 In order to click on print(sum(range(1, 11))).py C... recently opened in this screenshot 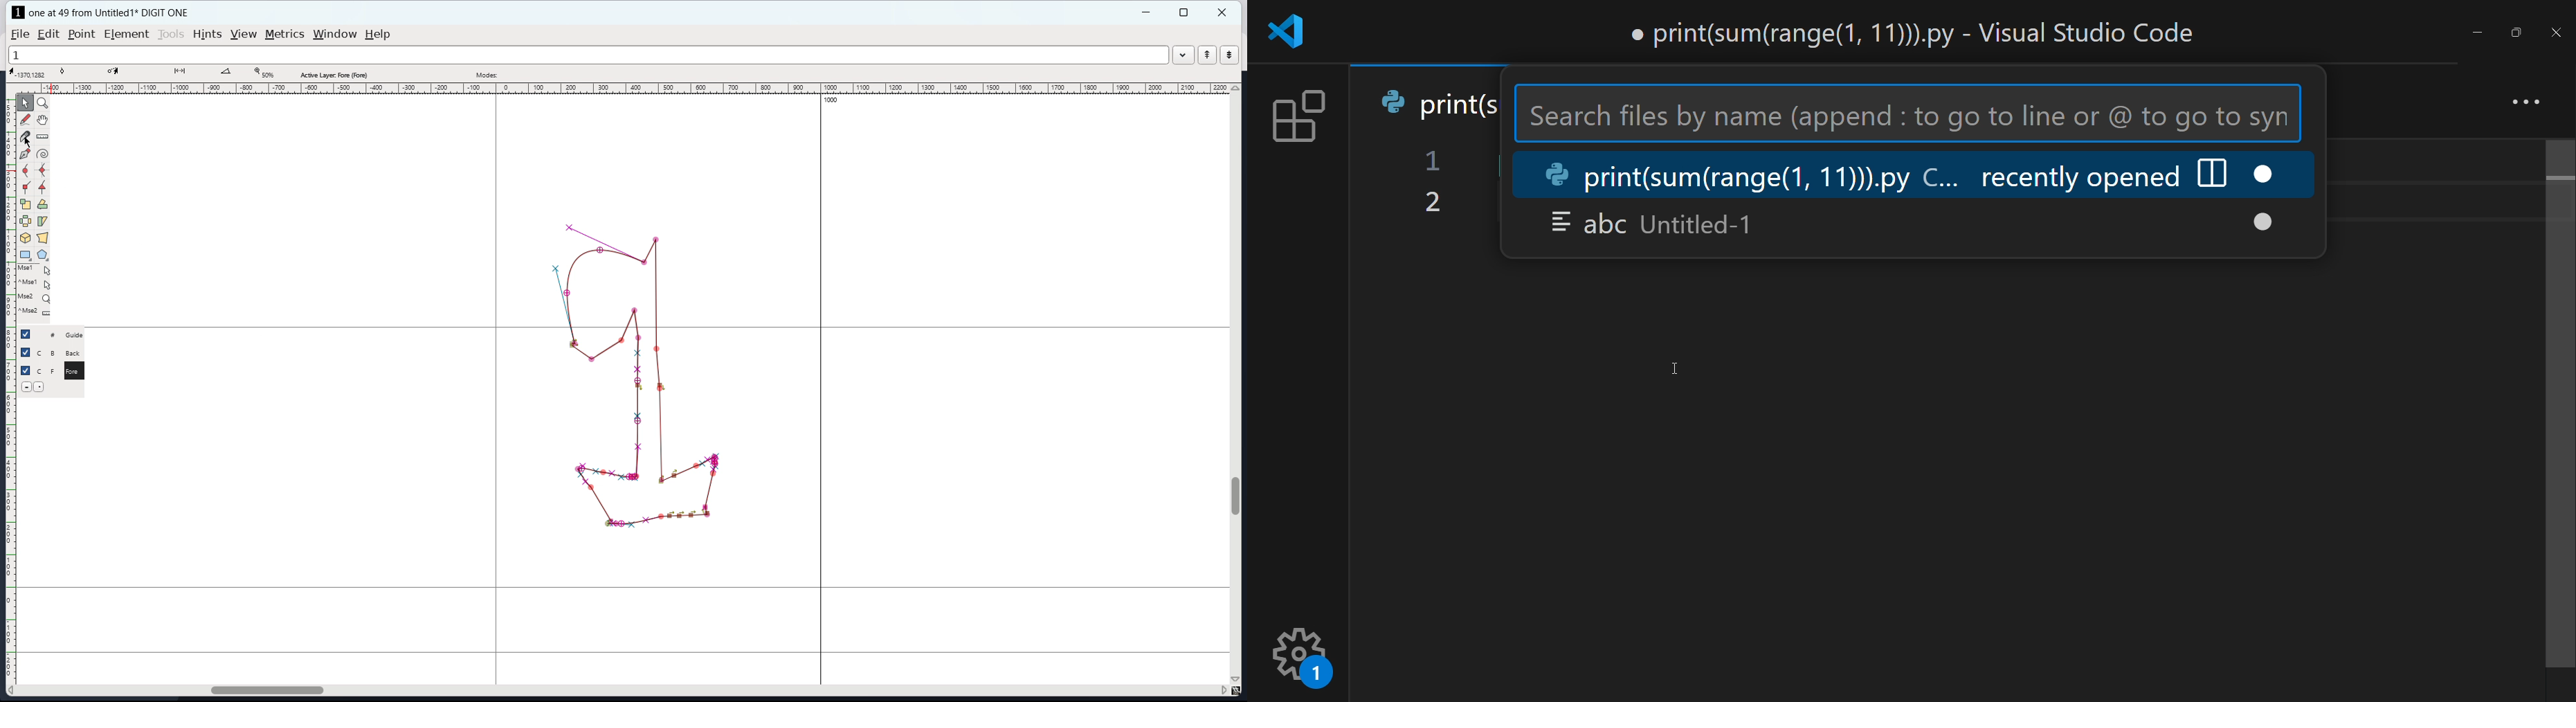, I will do `click(1873, 173)`.